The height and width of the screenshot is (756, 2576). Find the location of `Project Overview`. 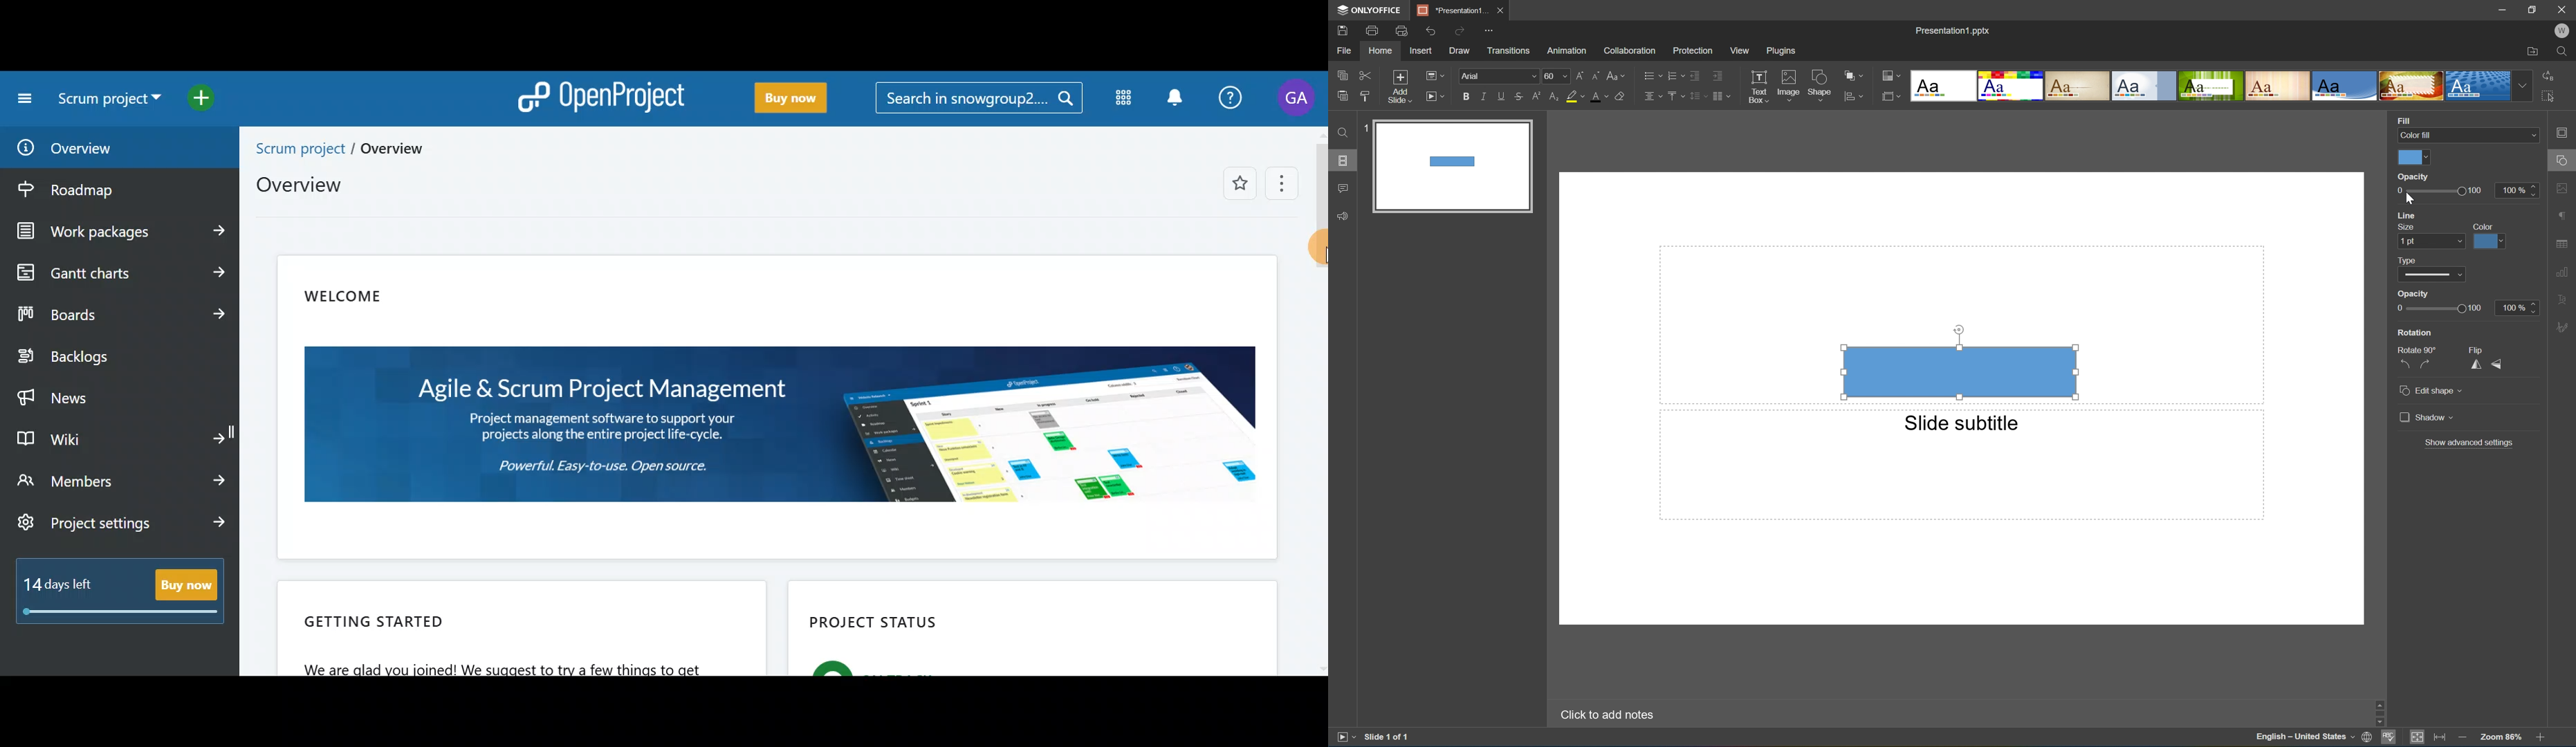

Project Overview is located at coordinates (335, 169).